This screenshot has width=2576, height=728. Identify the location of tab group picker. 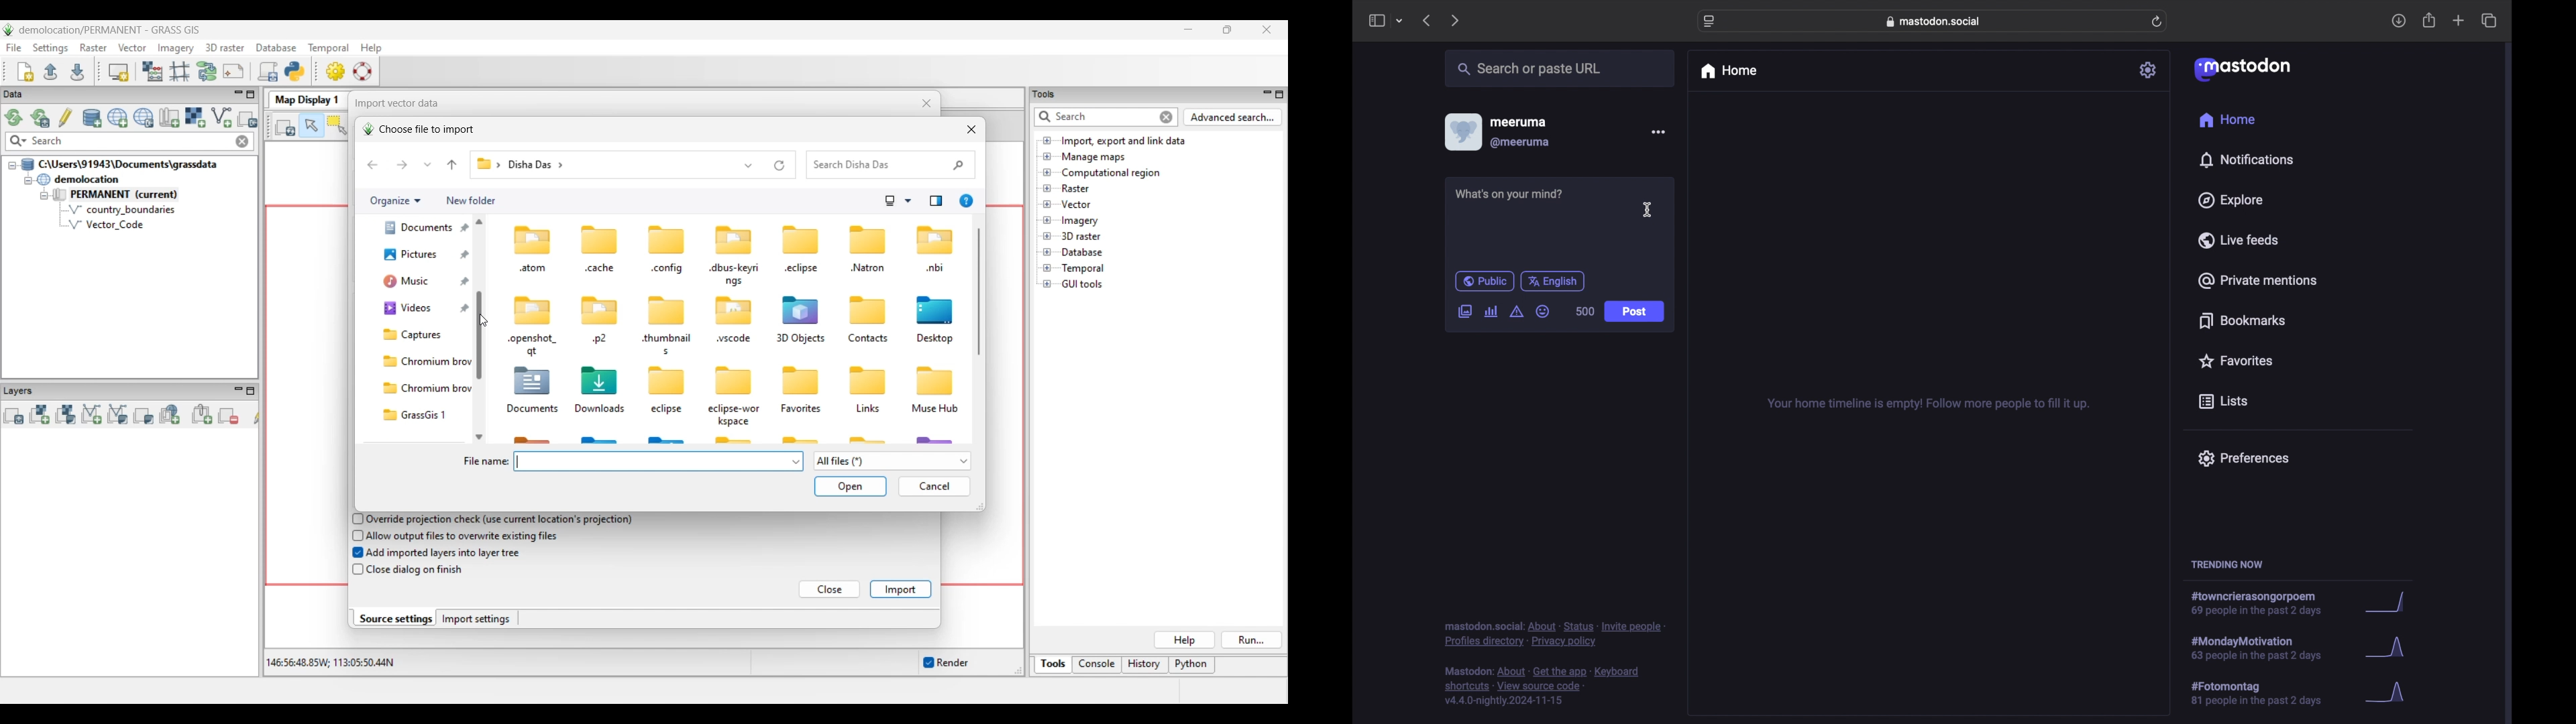
(1399, 21).